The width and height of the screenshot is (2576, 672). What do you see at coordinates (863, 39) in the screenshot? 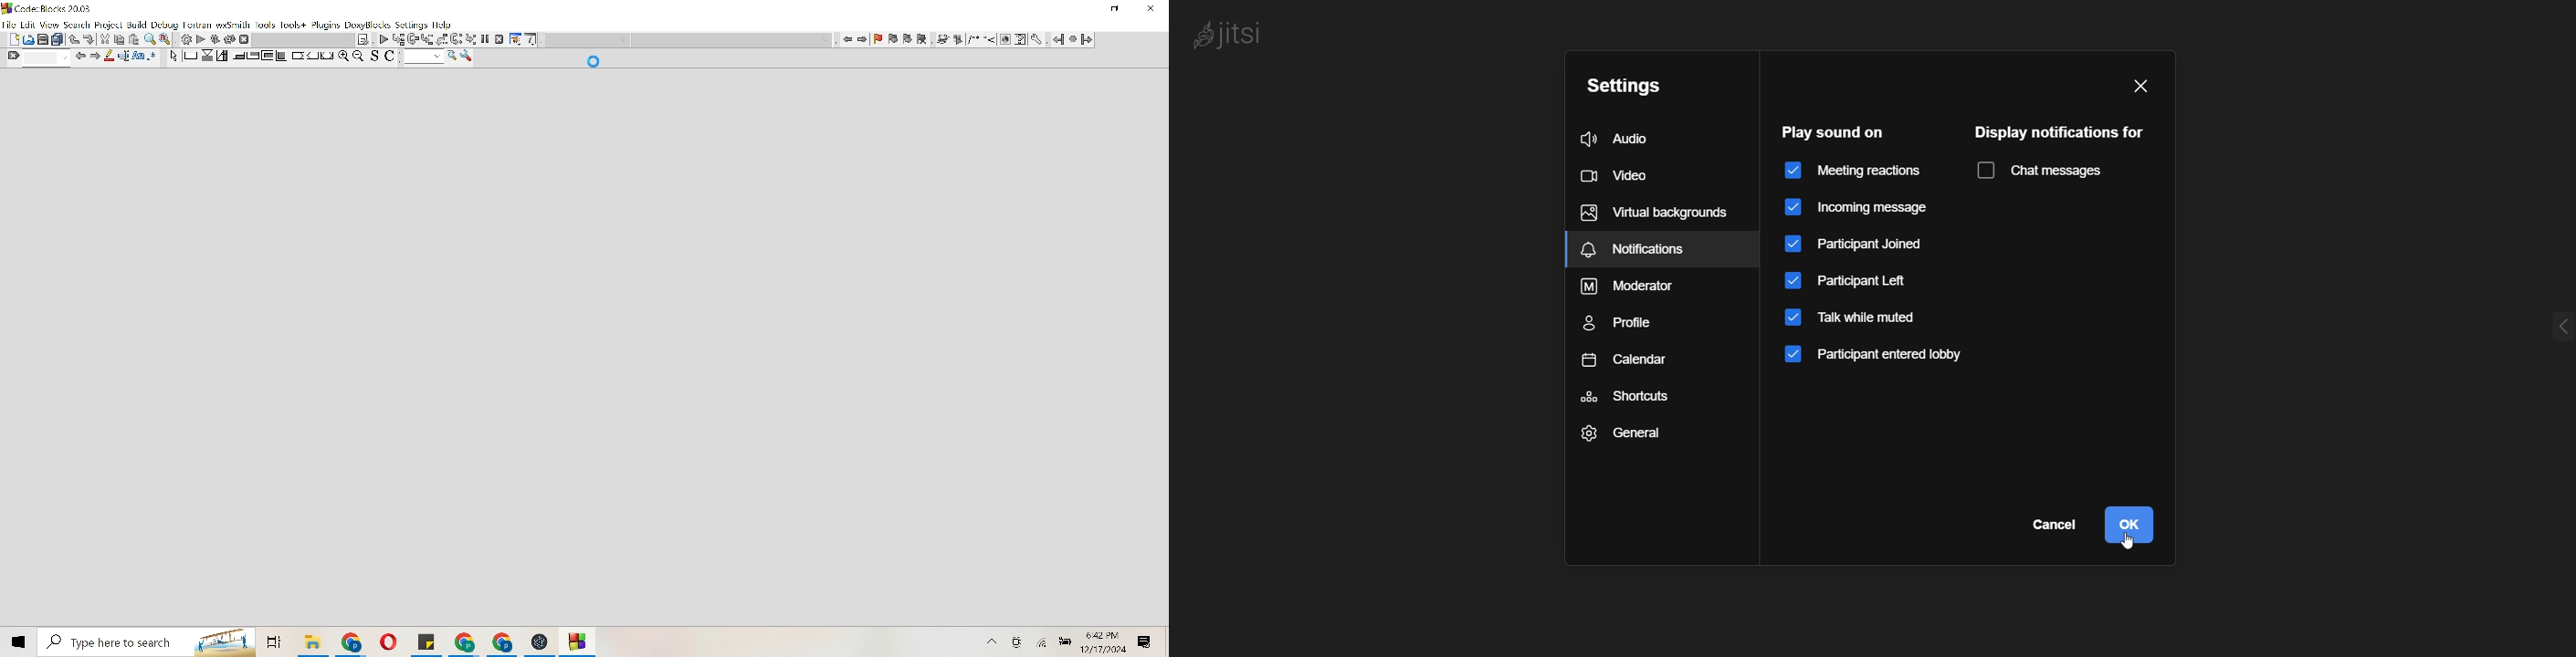
I see `move right` at bounding box center [863, 39].